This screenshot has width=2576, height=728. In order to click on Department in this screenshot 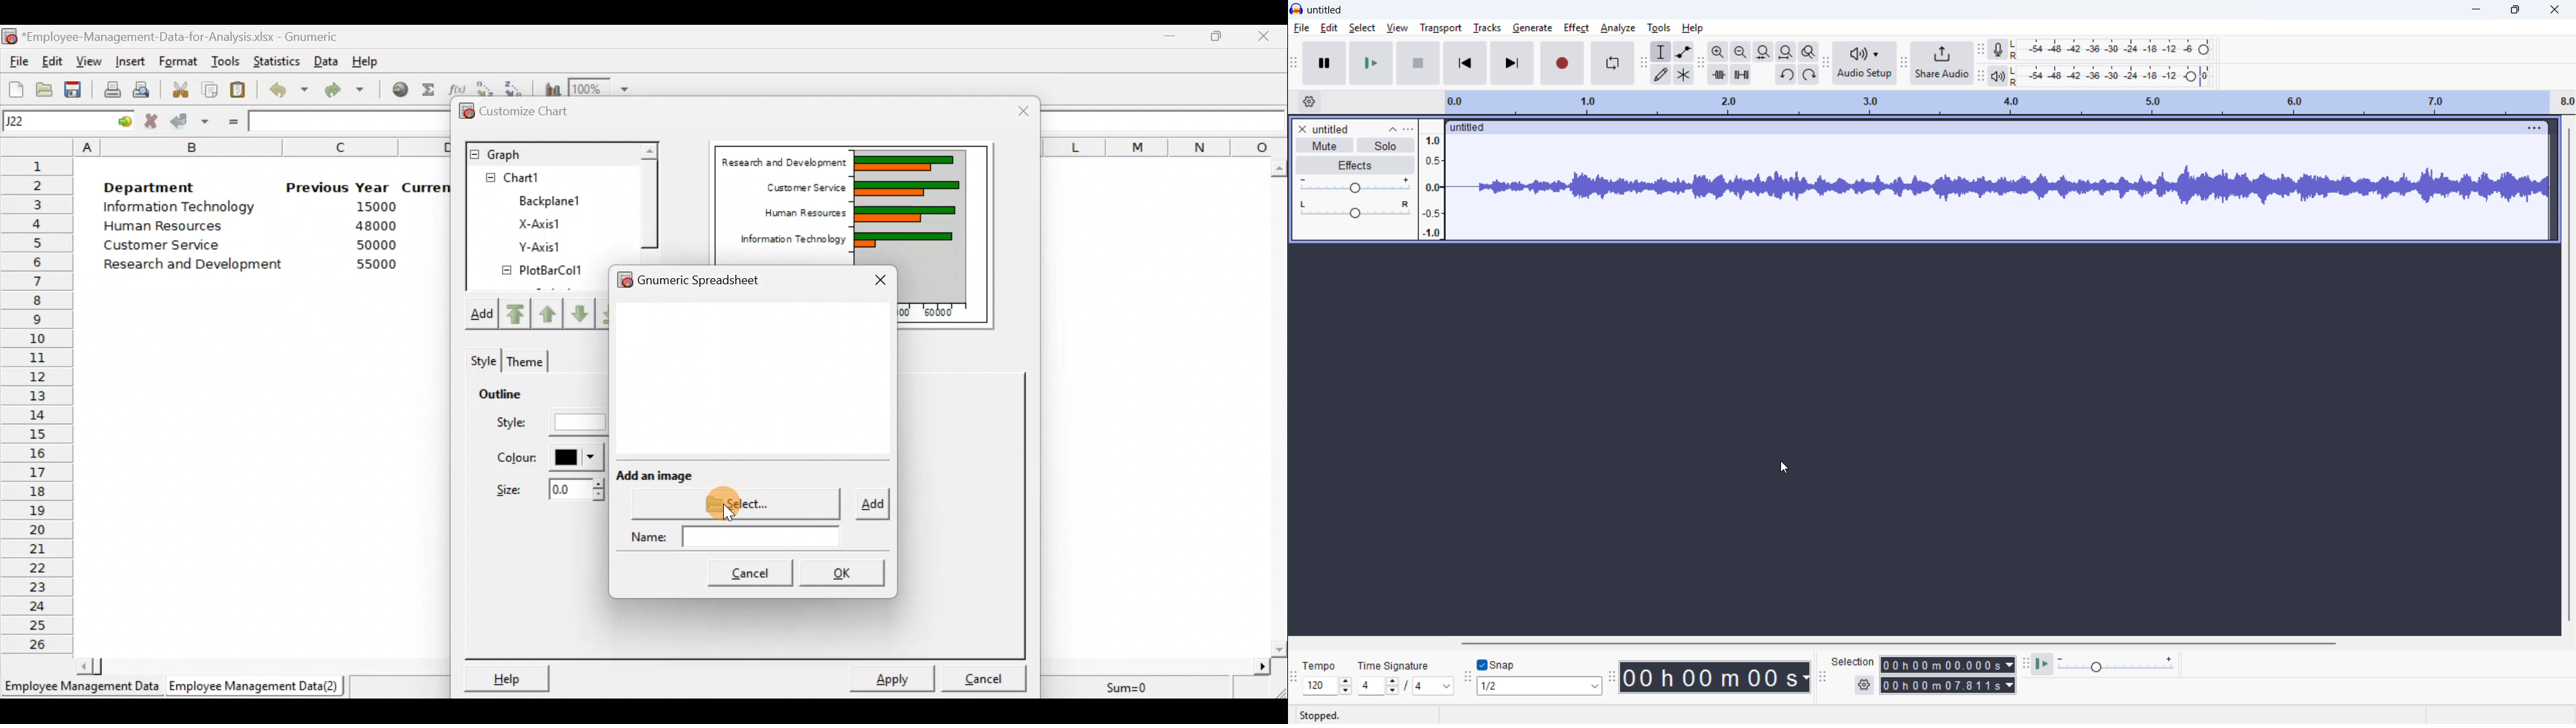, I will do `click(160, 188)`.